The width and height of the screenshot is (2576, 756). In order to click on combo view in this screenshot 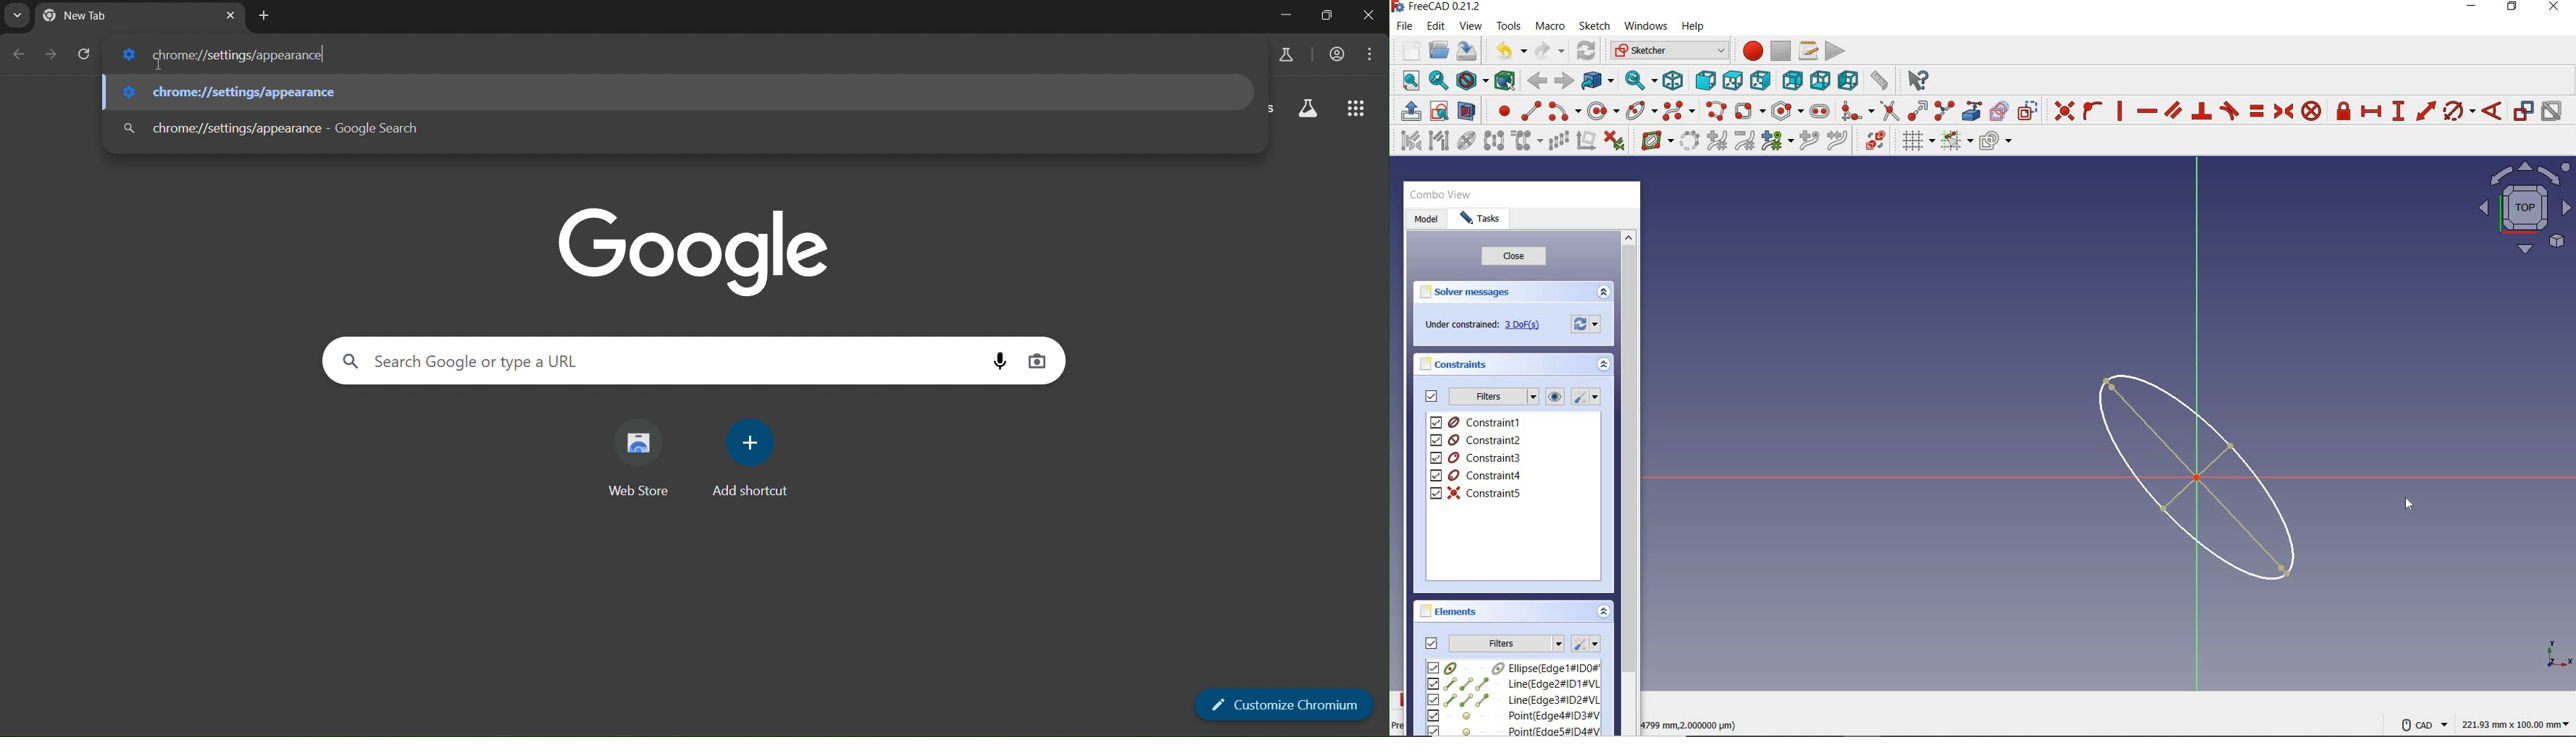, I will do `click(1441, 195)`.